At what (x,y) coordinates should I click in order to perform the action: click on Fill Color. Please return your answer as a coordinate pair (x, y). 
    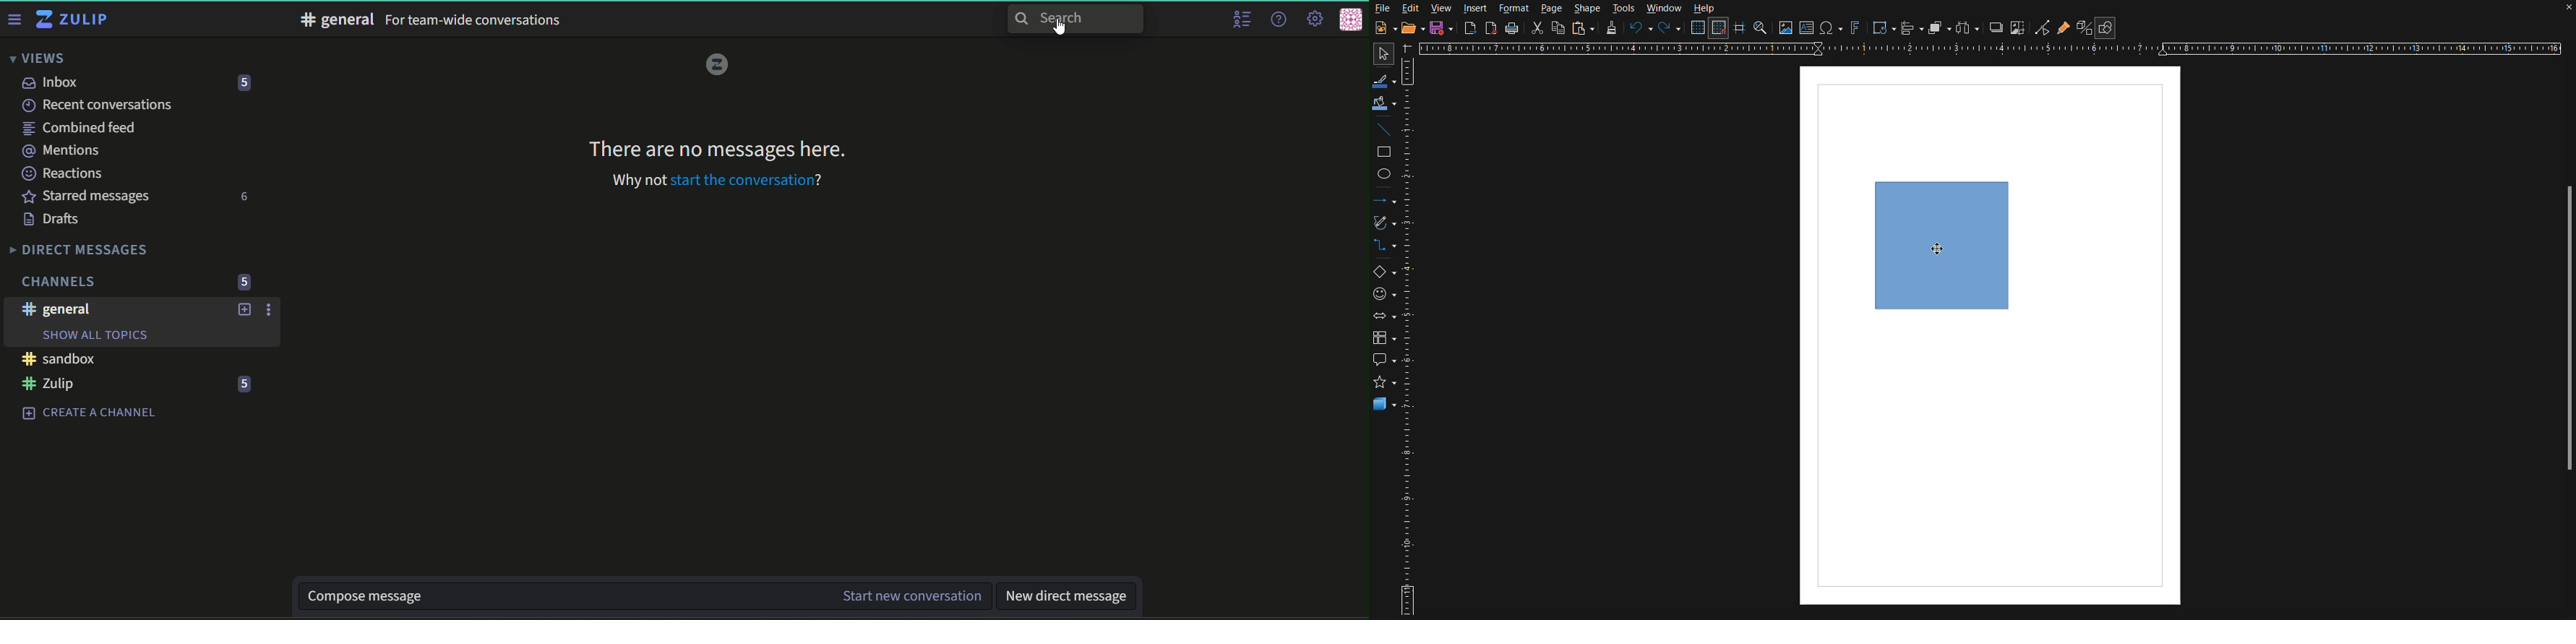
    Looking at the image, I should click on (1384, 102).